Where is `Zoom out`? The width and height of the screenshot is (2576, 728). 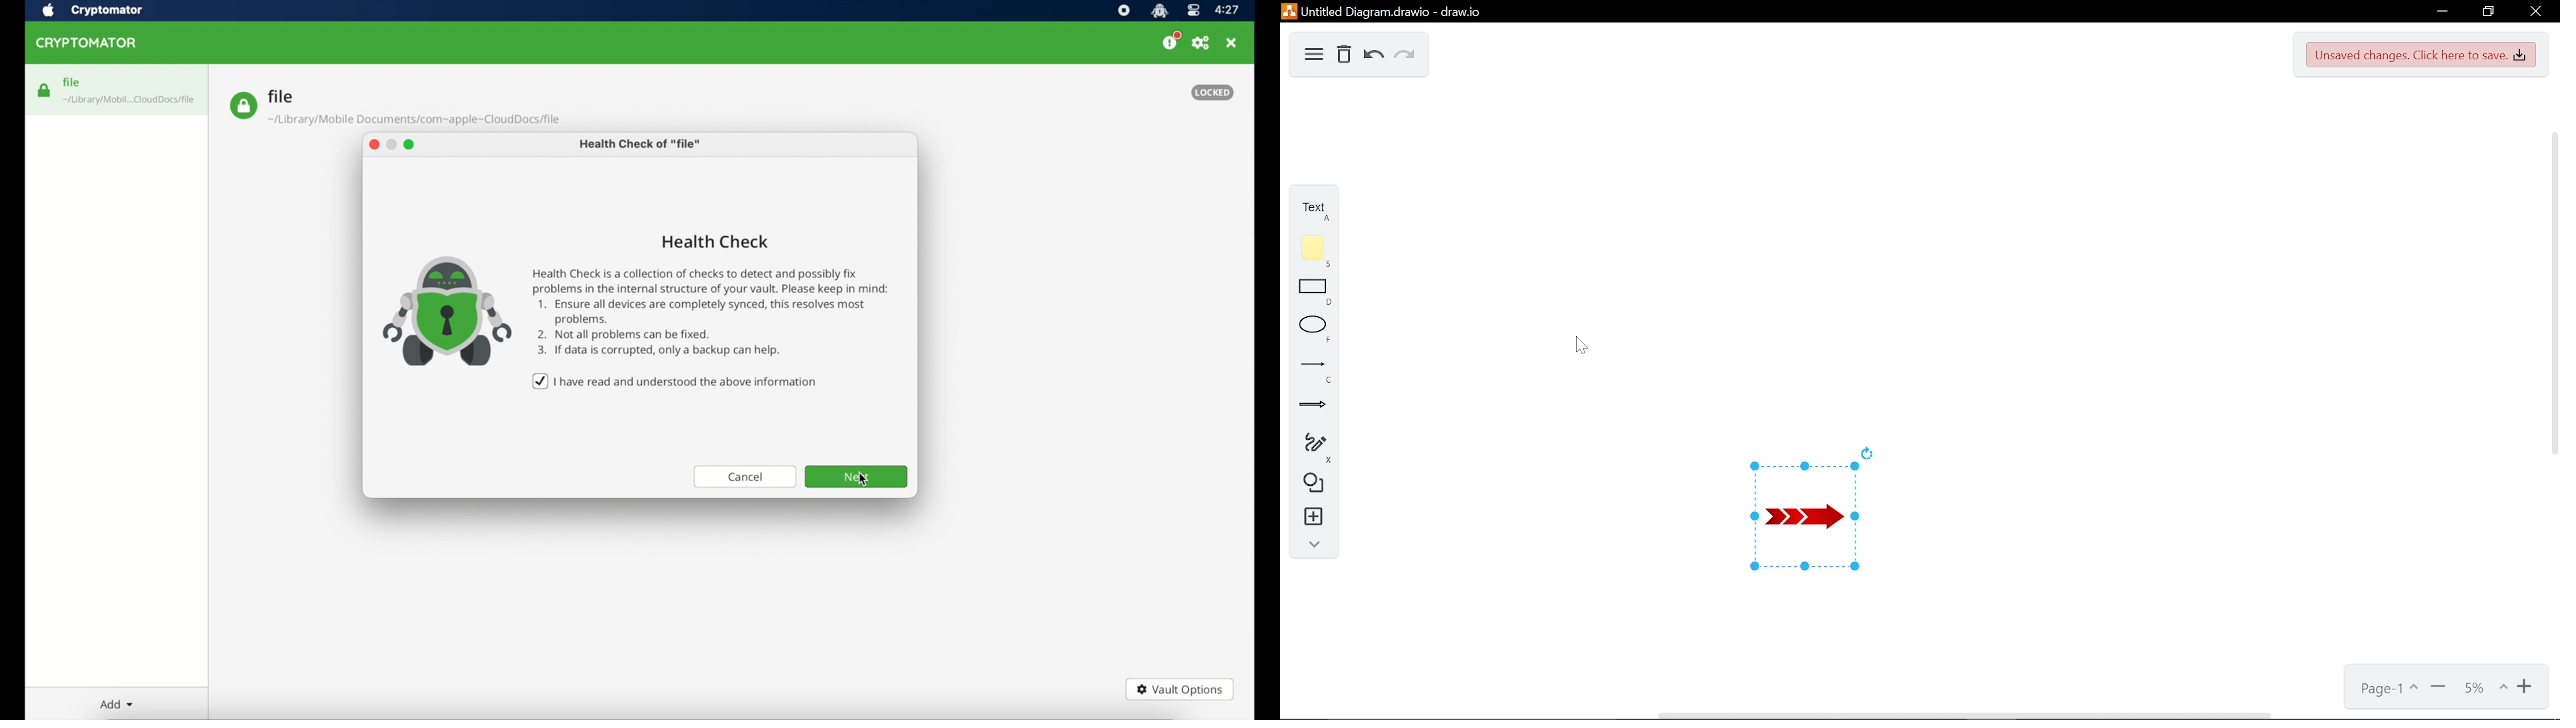 Zoom out is located at coordinates (2438, 685).